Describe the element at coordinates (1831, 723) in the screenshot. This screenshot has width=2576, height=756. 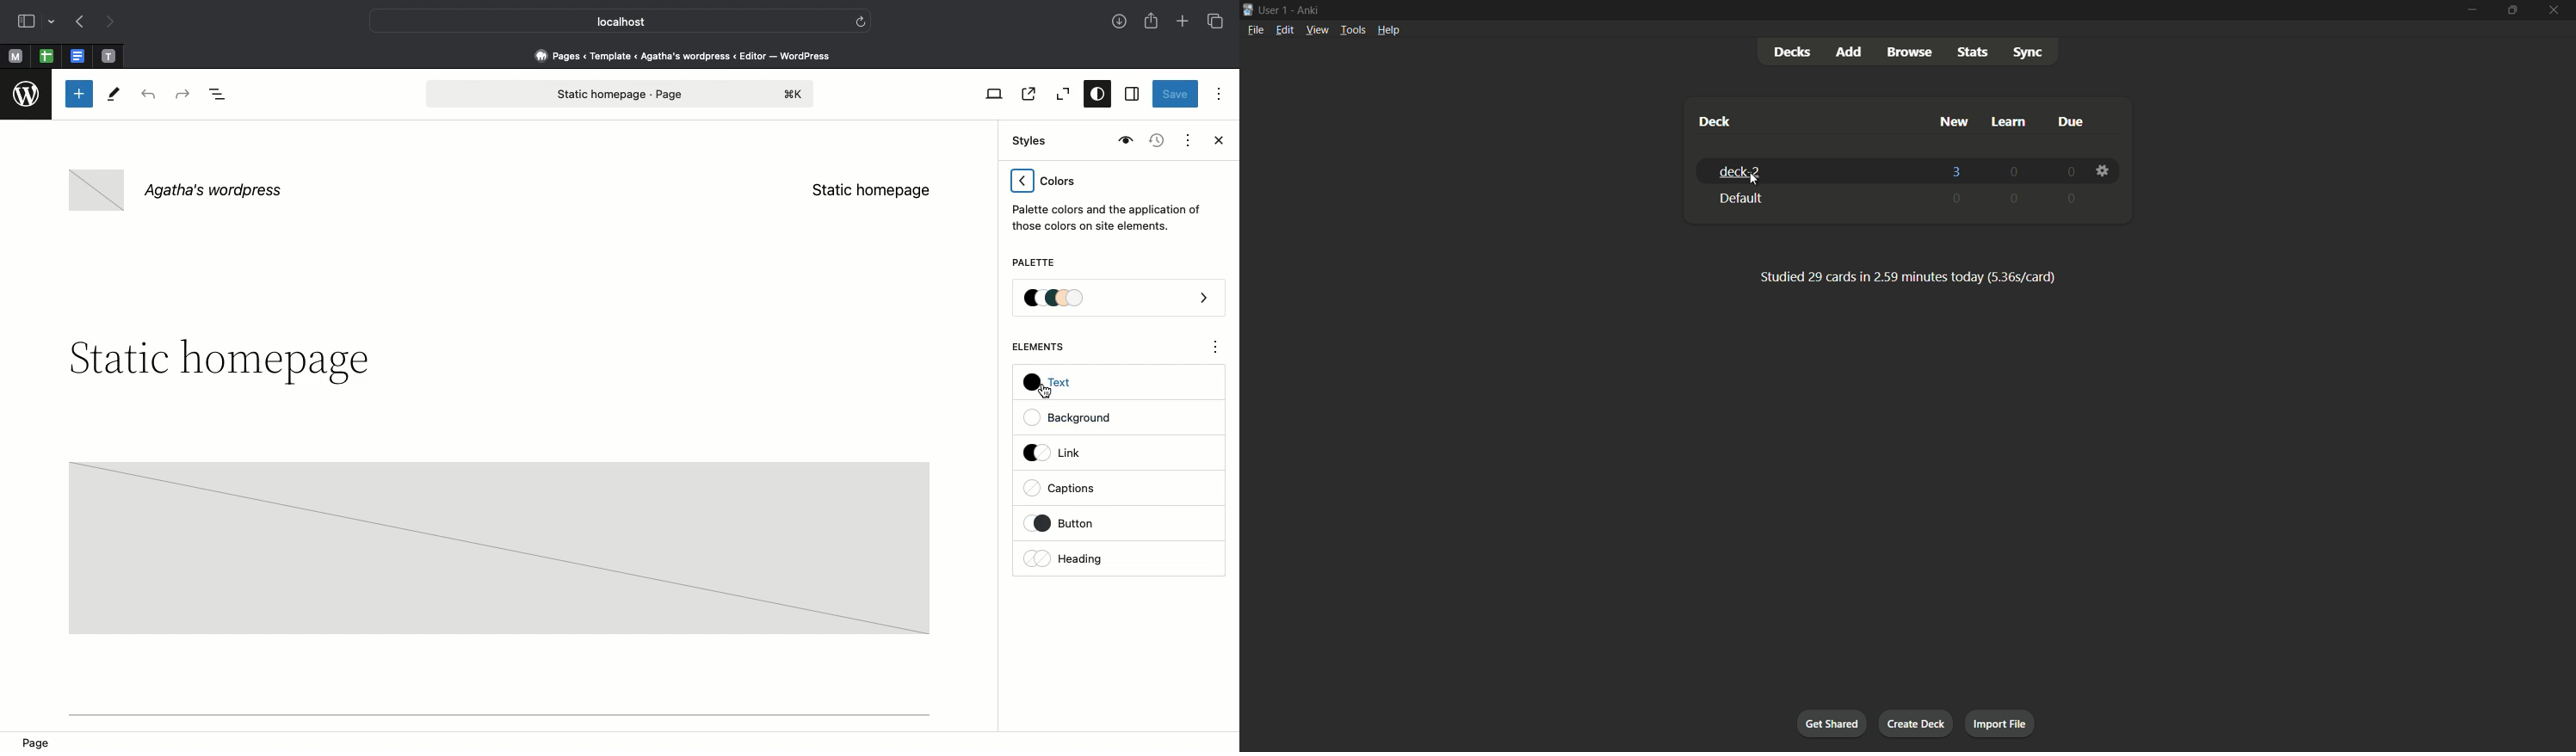
I see `get shared` at that location.